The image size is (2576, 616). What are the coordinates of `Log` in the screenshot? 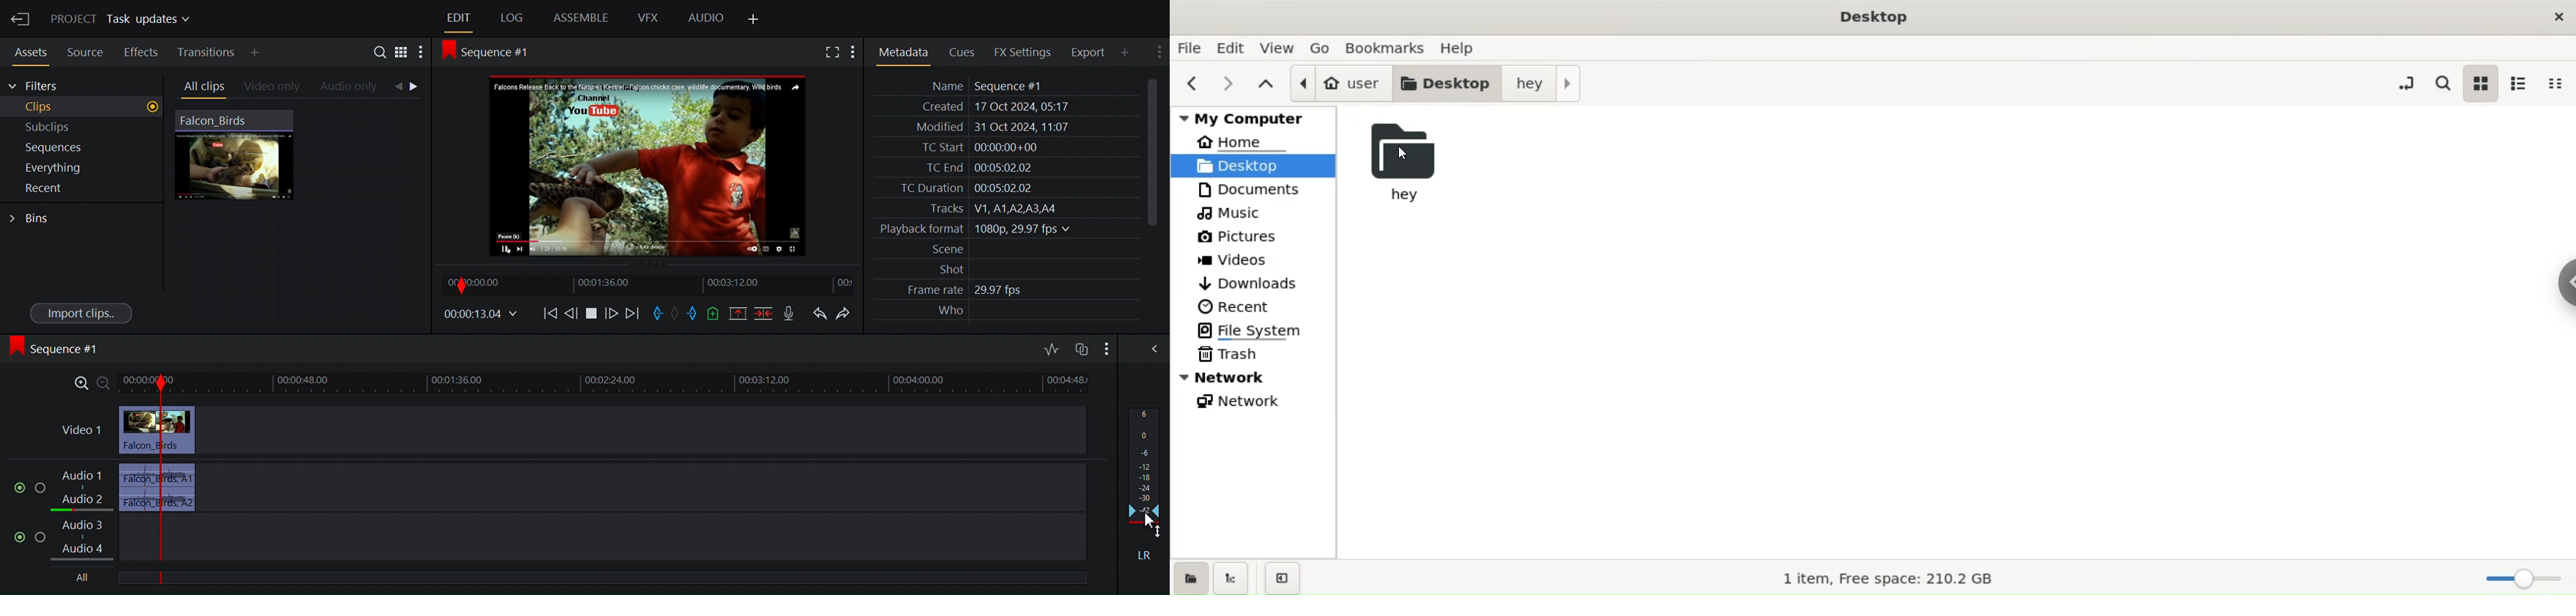 It's located at (510, 18).